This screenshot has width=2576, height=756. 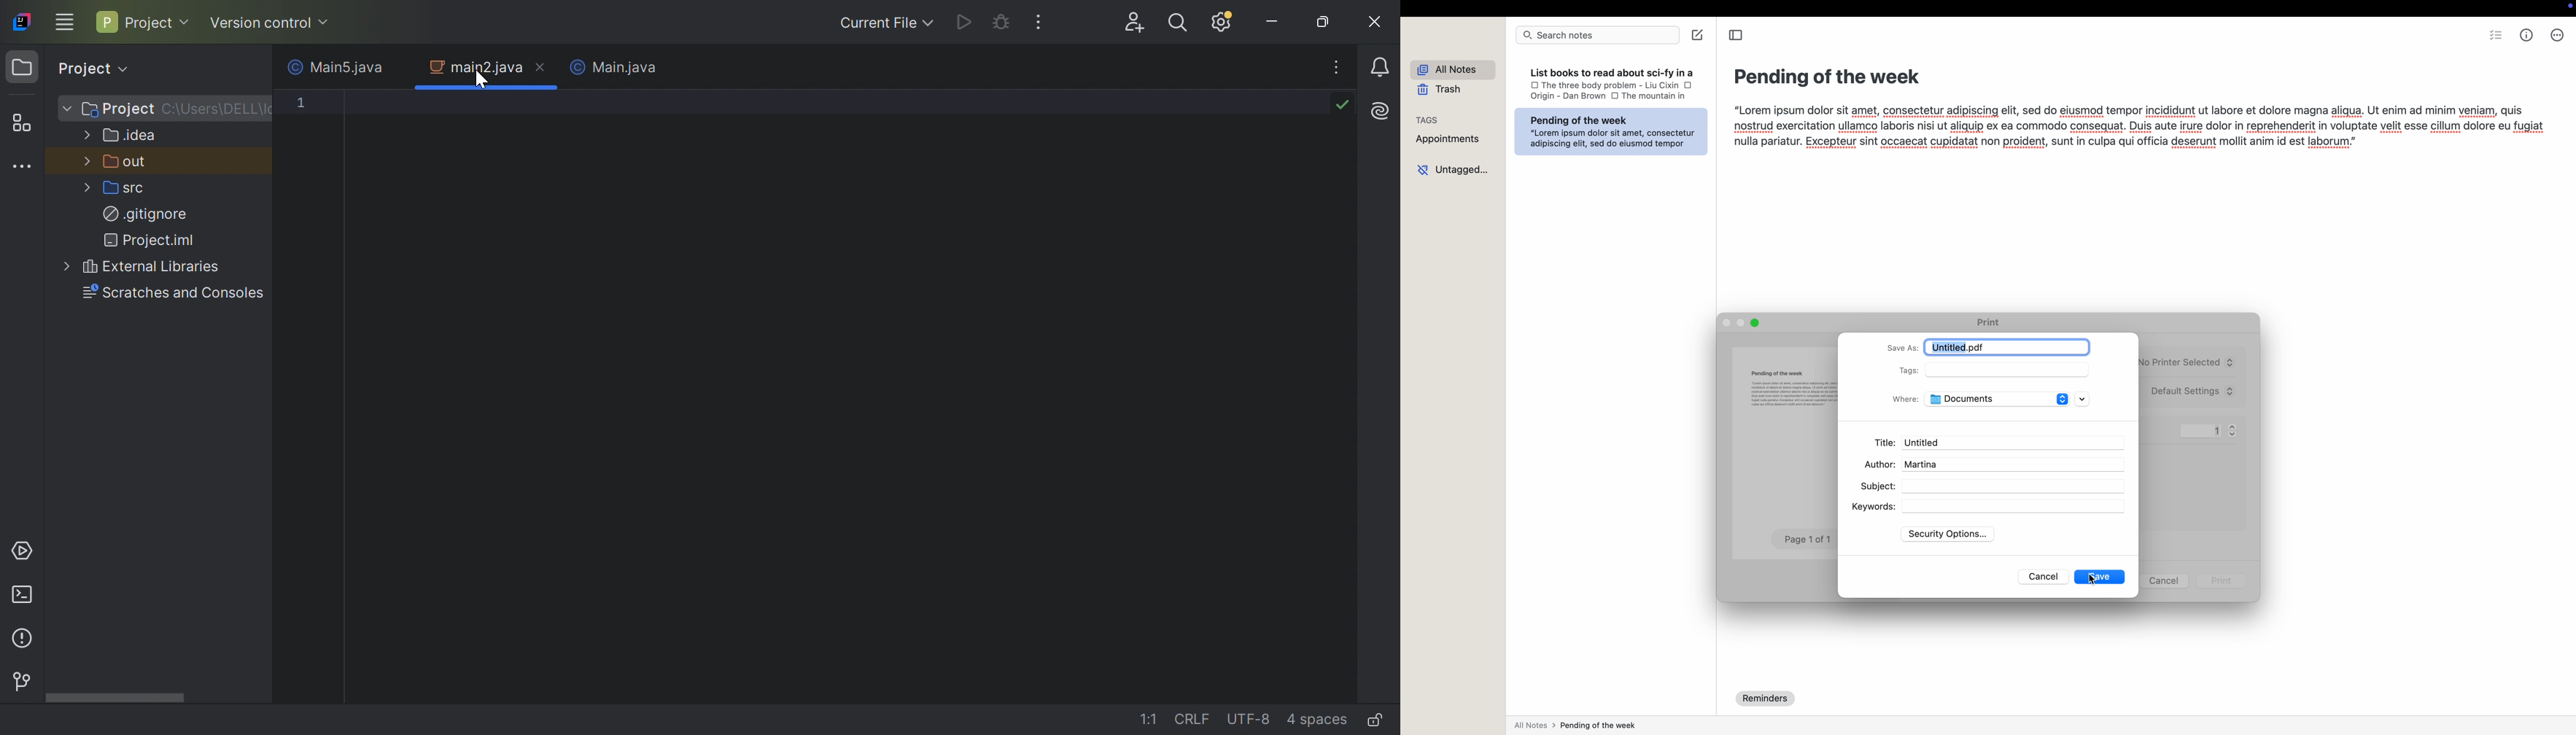 I want to click on search bar, so click(x=1597, y=36).